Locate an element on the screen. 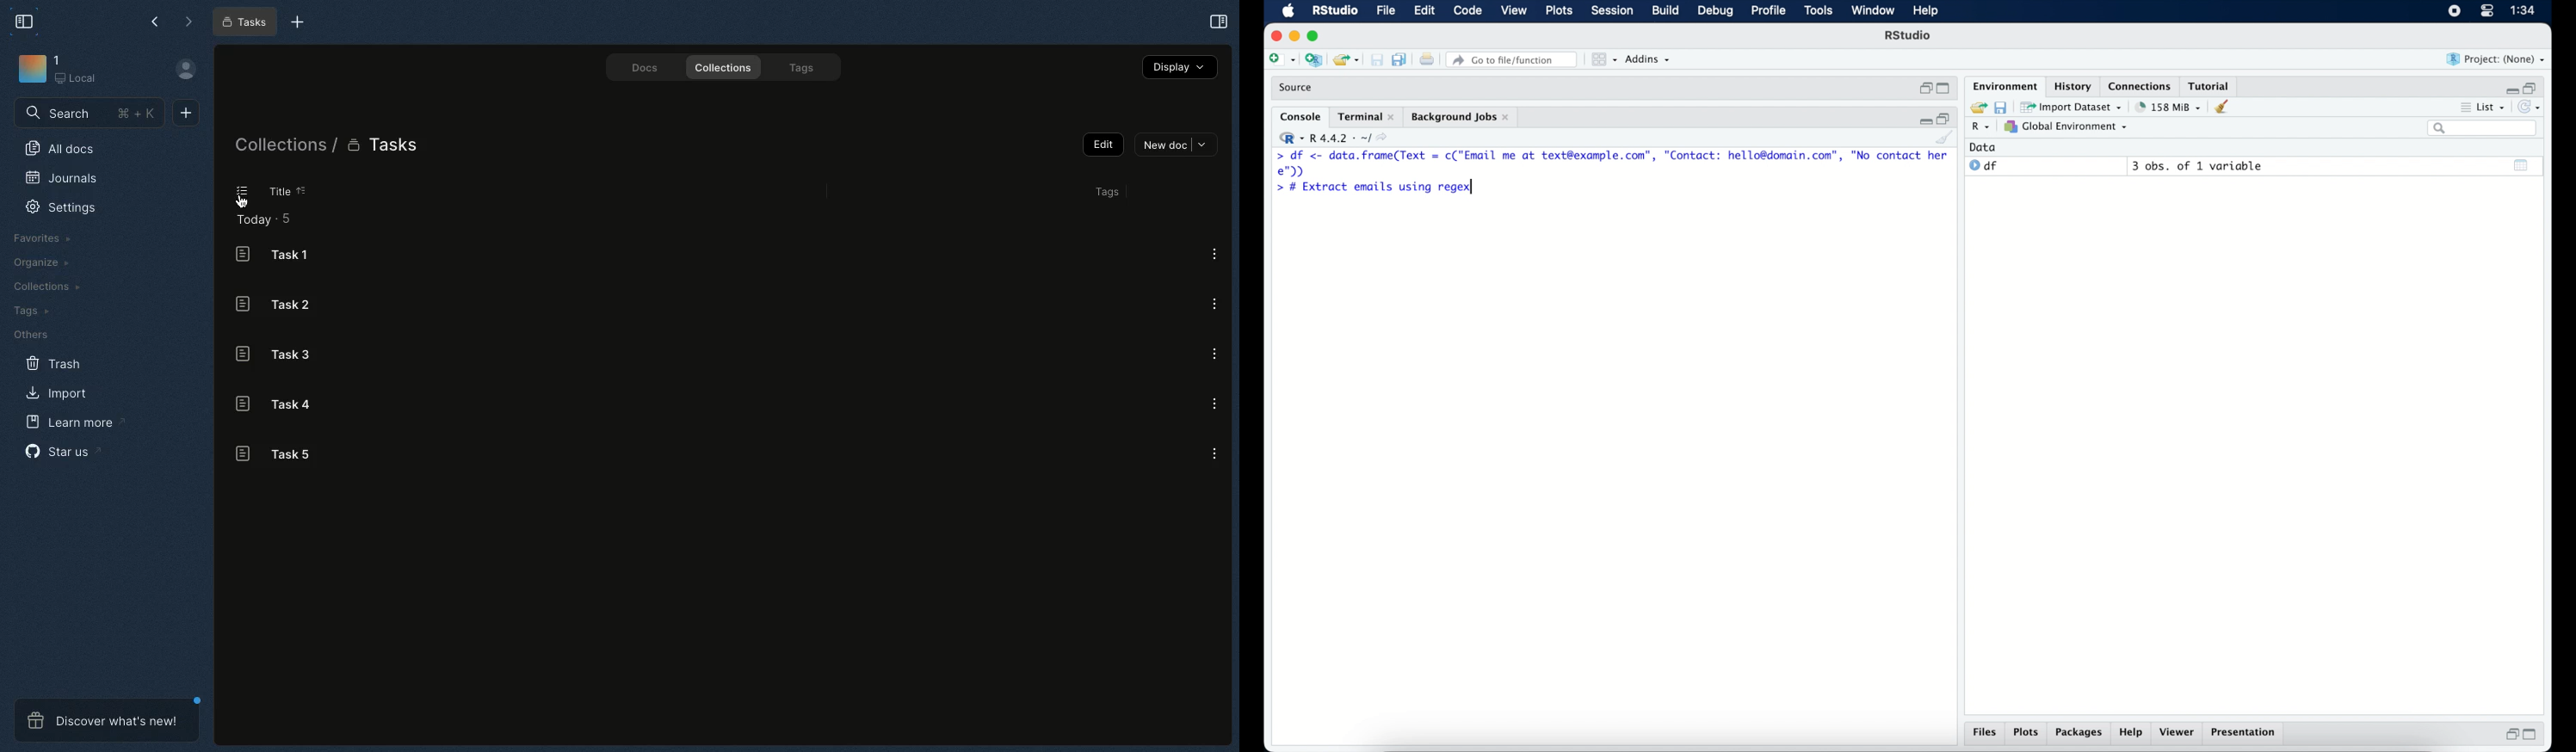 The height and width of the screenshot is (756, 2576). viewer is located at coordinates (2179, 733).